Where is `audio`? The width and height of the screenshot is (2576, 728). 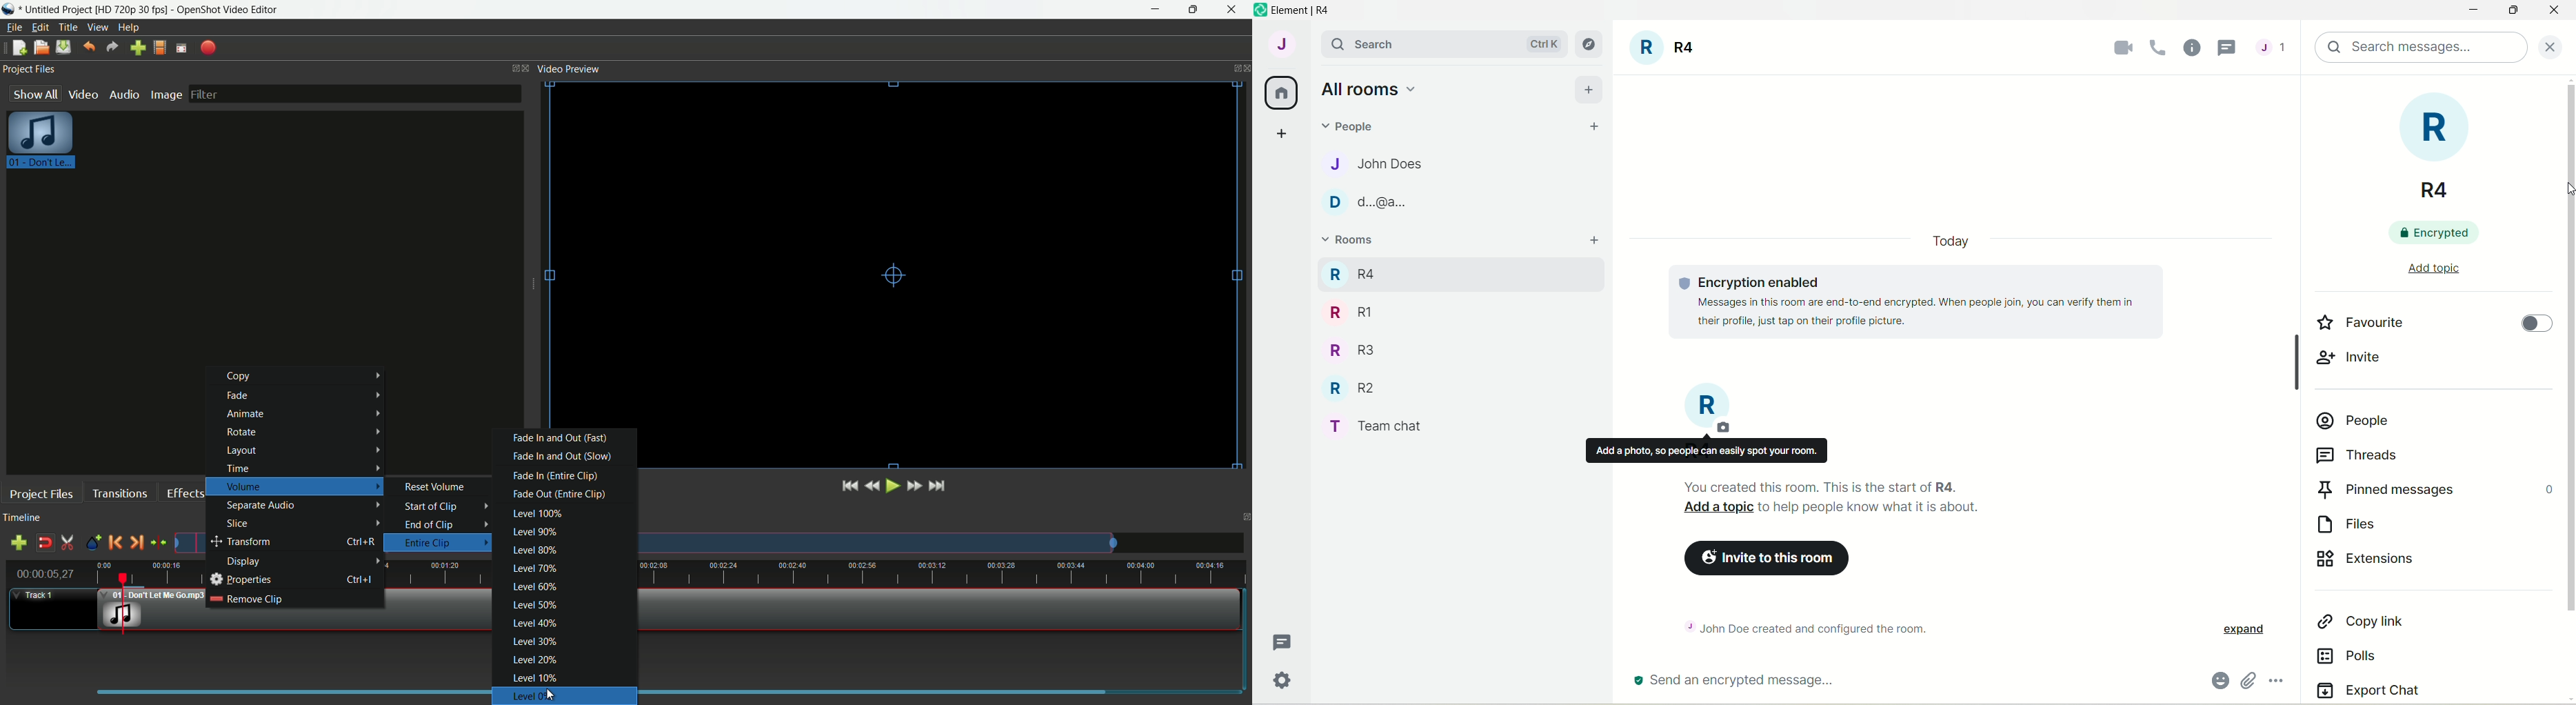
audio is located at coordinates (123, 94).